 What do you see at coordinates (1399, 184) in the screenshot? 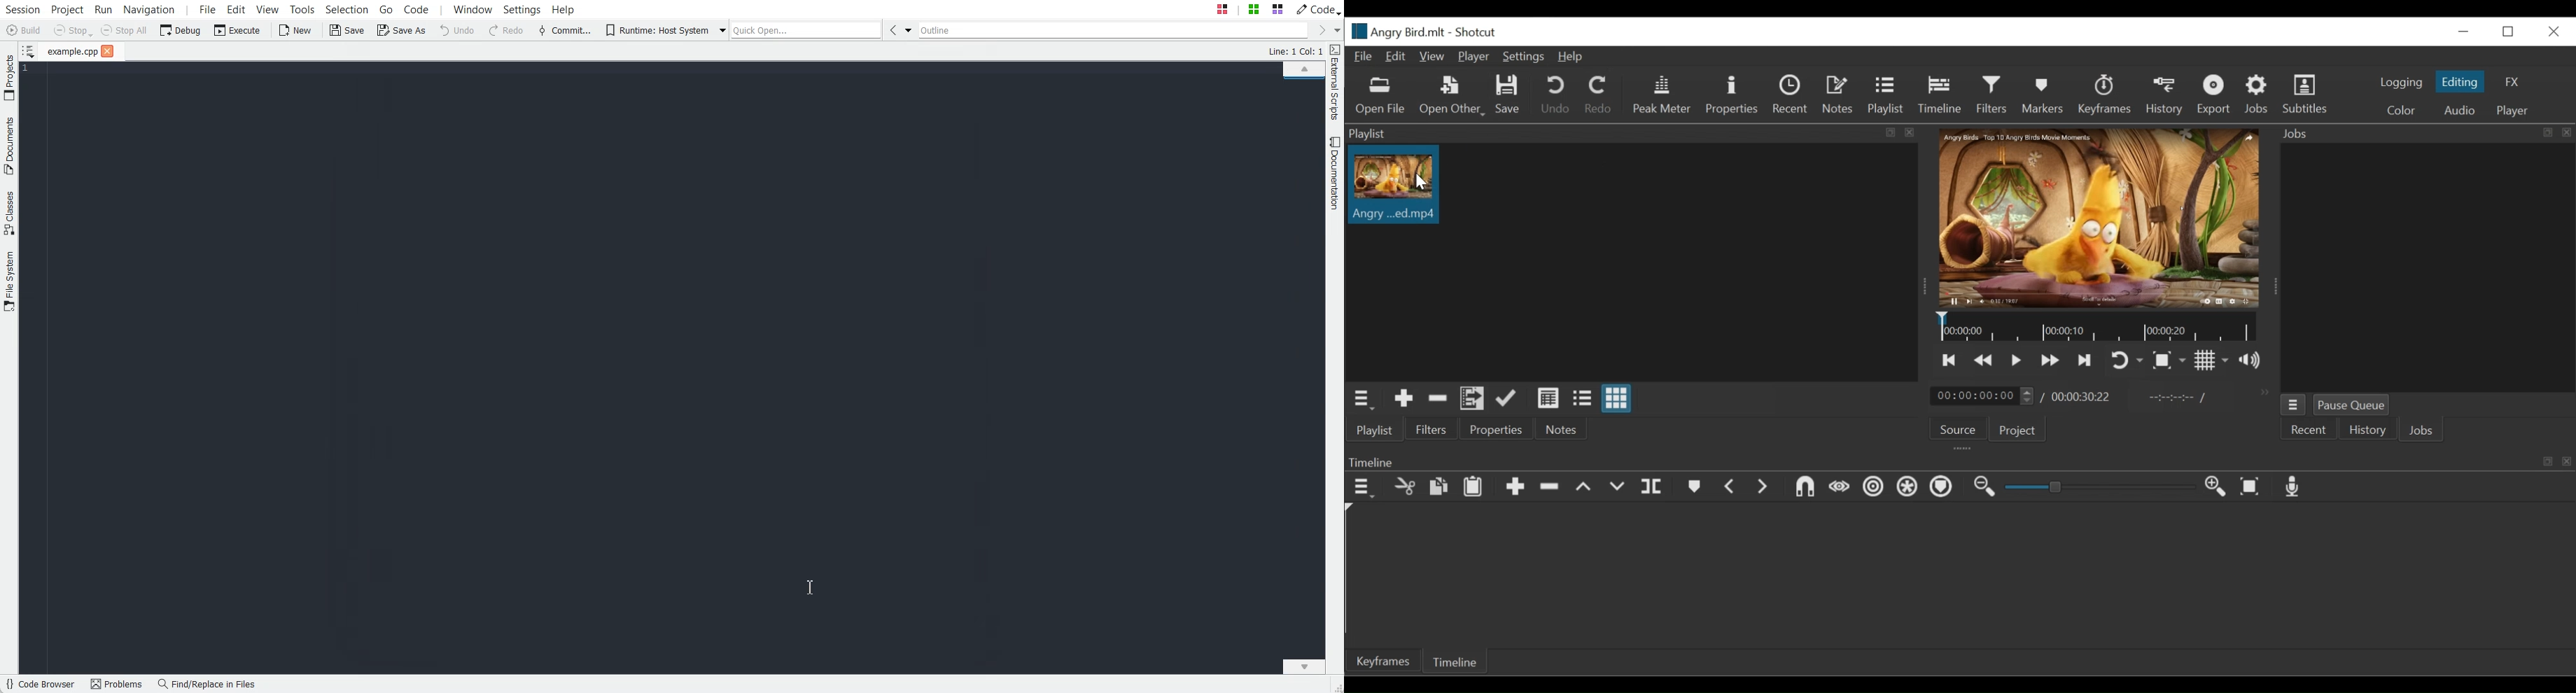
I see `Clip` at bounding box center [1399, 184].